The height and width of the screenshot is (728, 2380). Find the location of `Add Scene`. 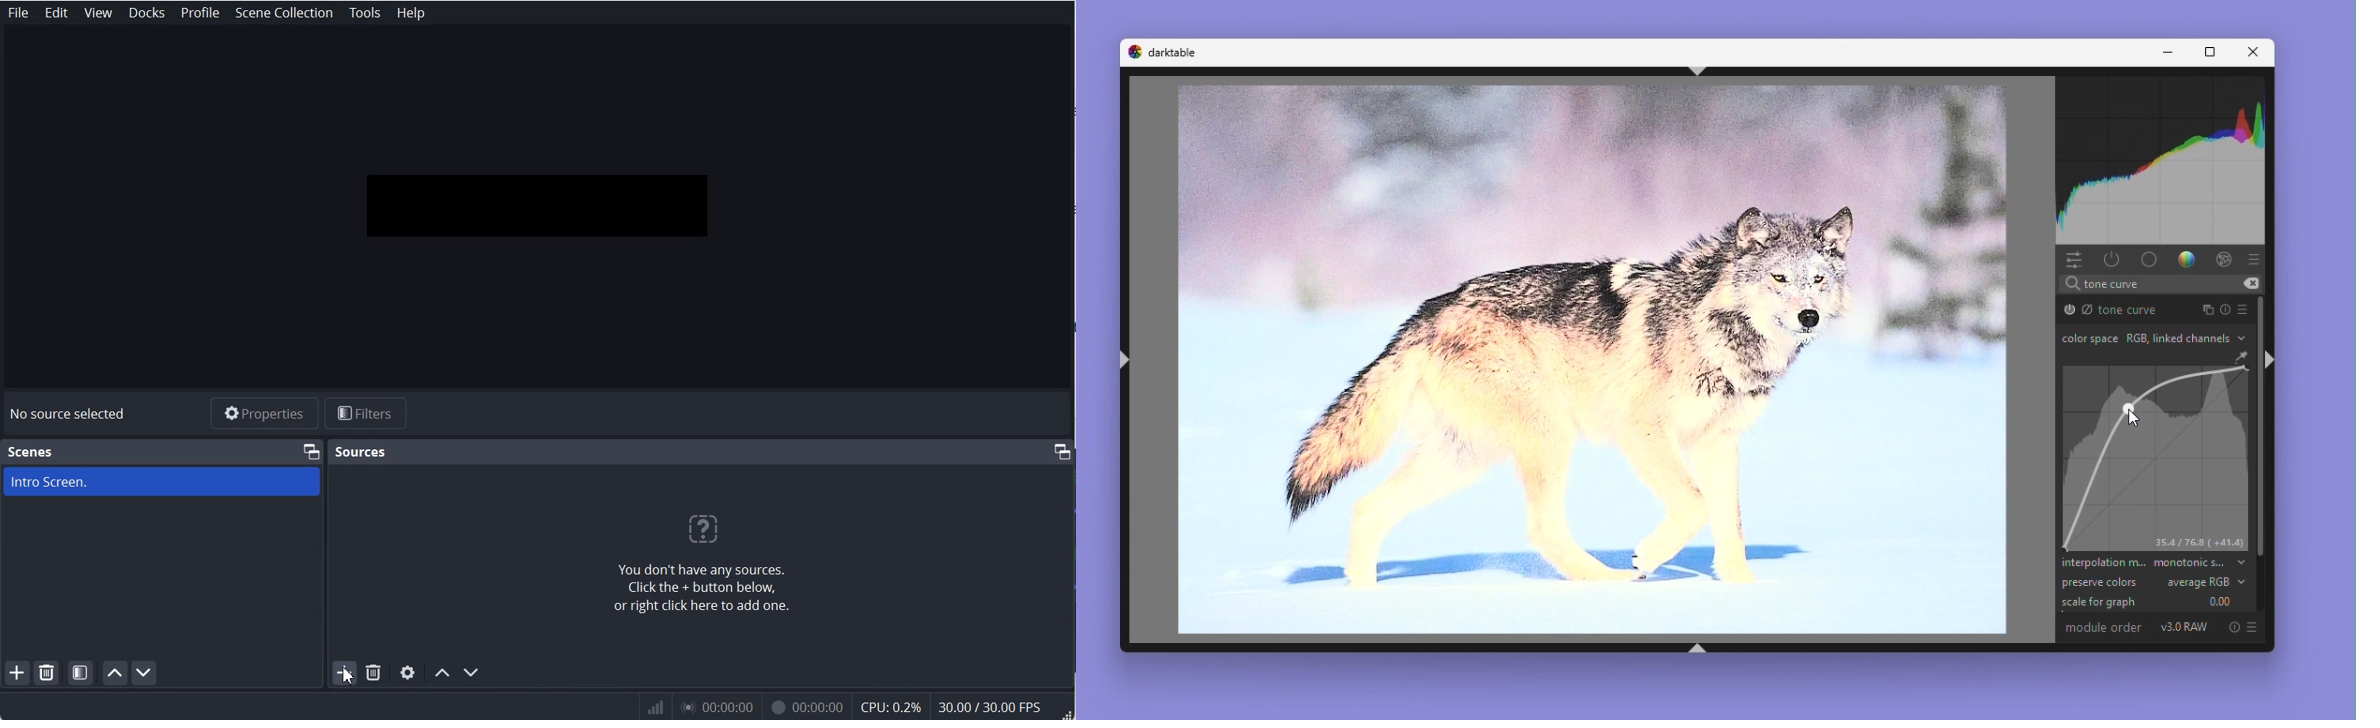

Add Scene is located at coordinates (17, 673).